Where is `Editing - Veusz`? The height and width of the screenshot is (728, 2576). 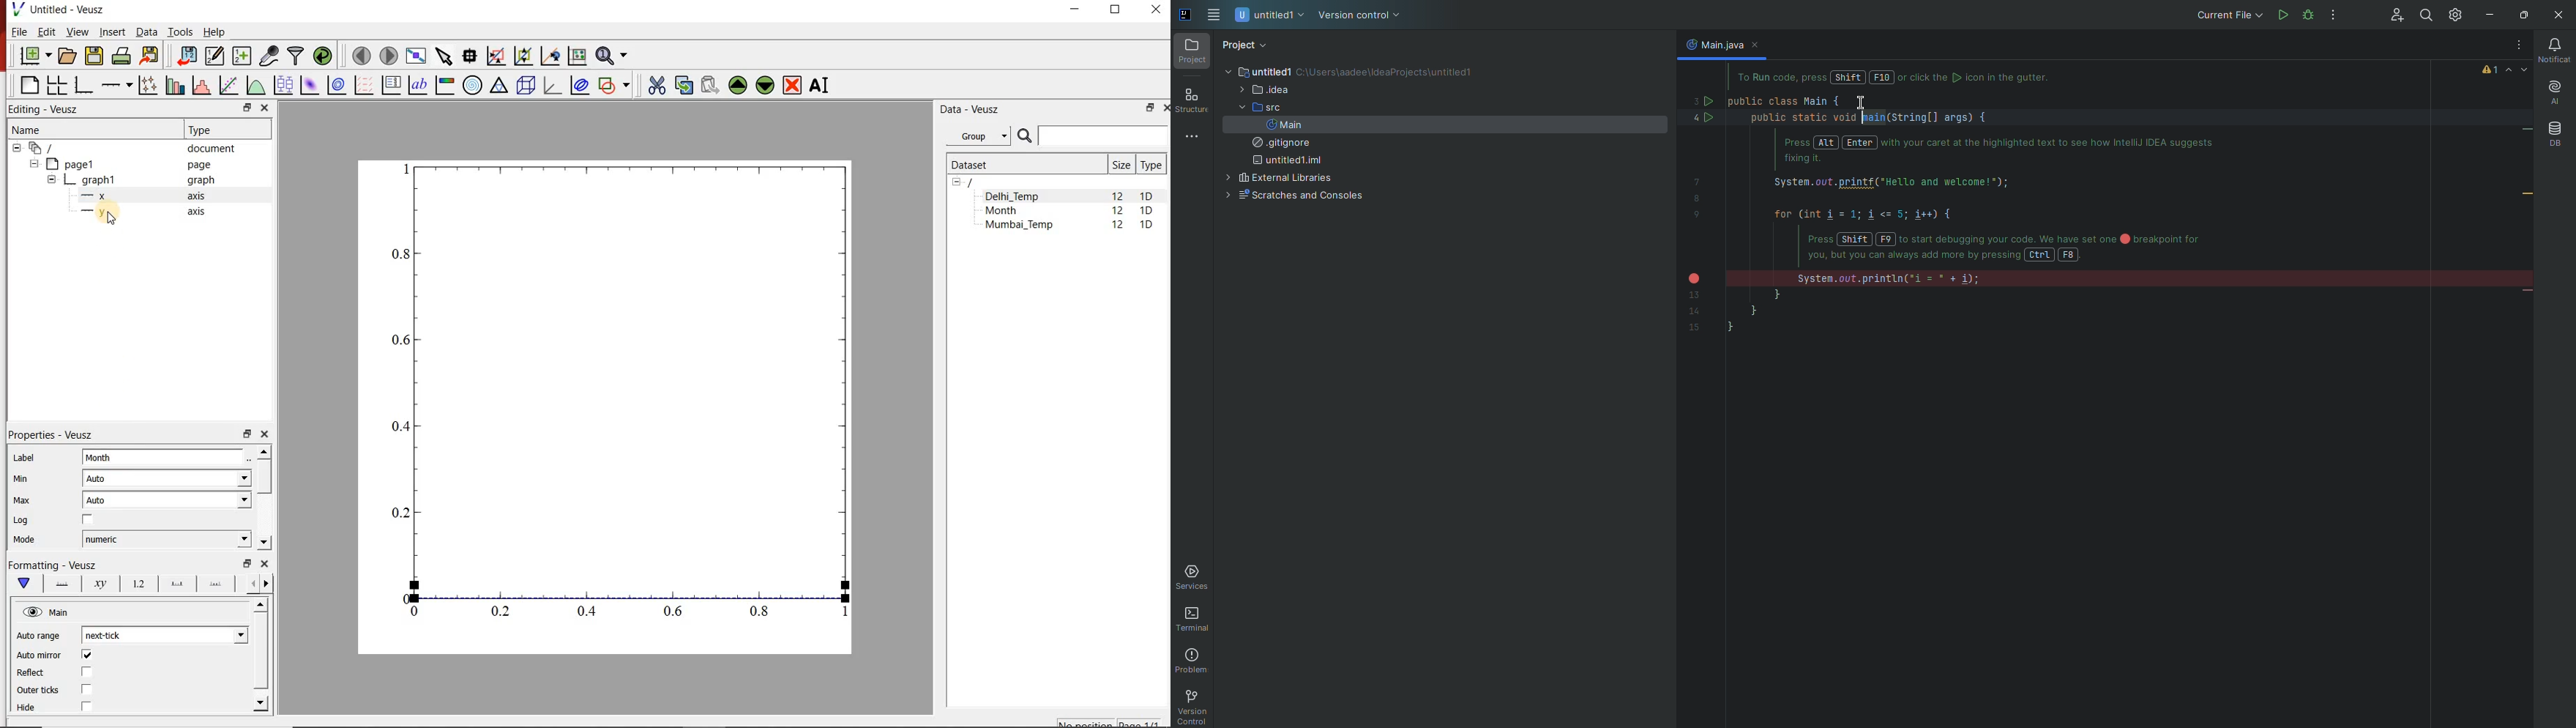
Editing - Veusz is located at coordinates (52, 108).